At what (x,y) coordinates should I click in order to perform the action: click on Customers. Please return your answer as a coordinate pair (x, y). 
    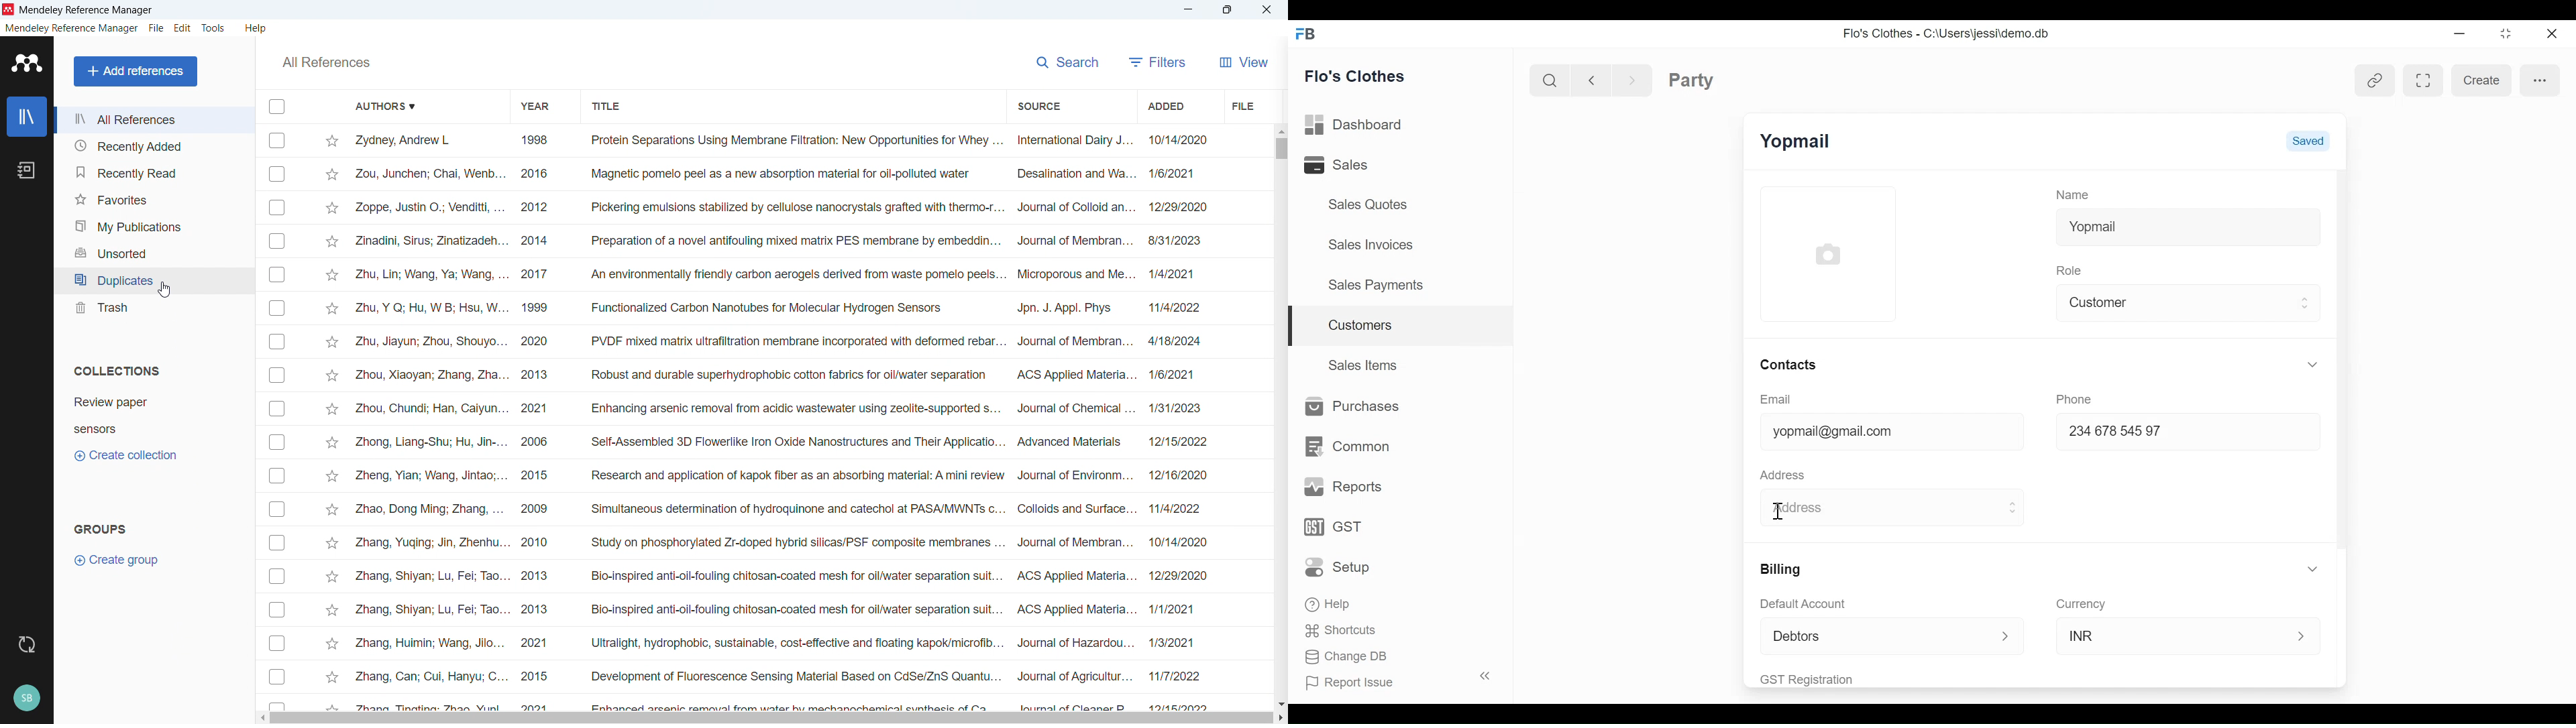
    Looking at the image, I should click on (1402, 326).